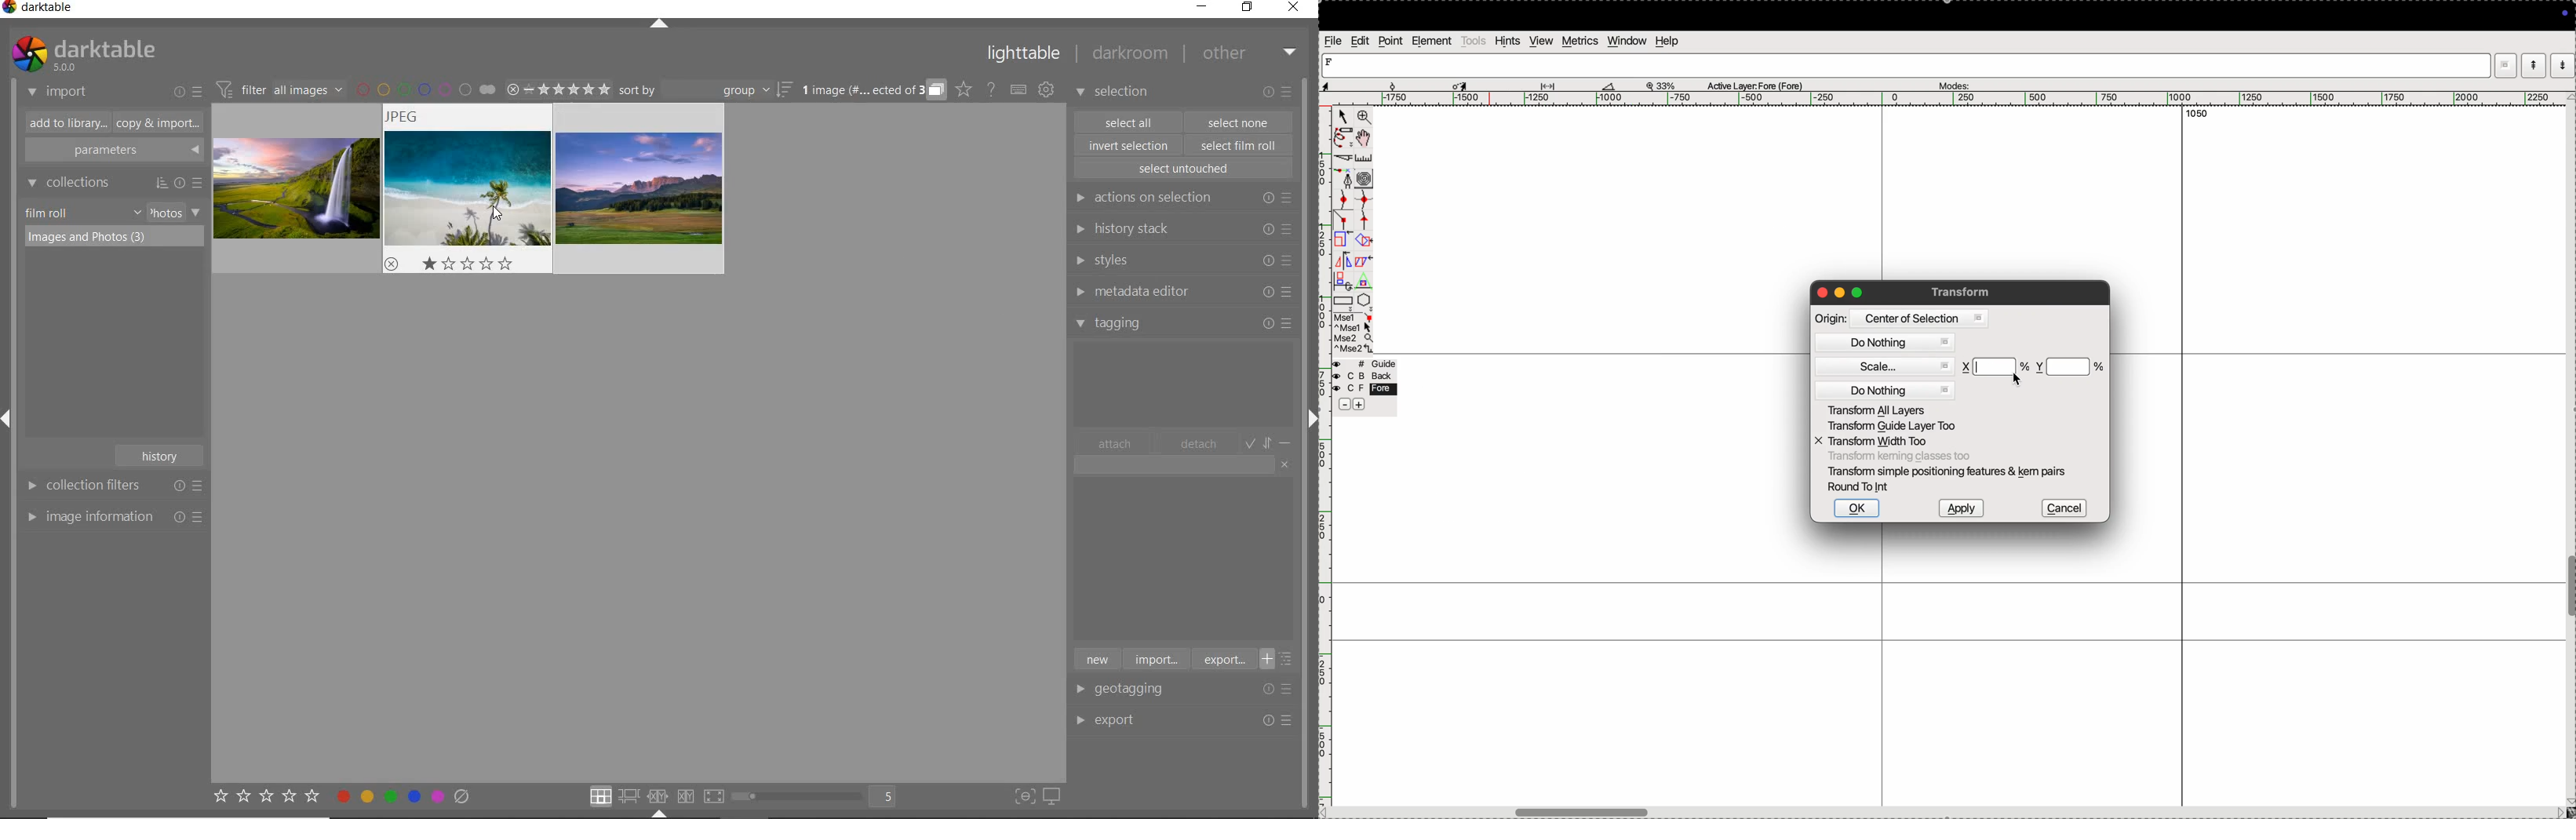  I want to click on y co ordinate, so click(2040, 367).